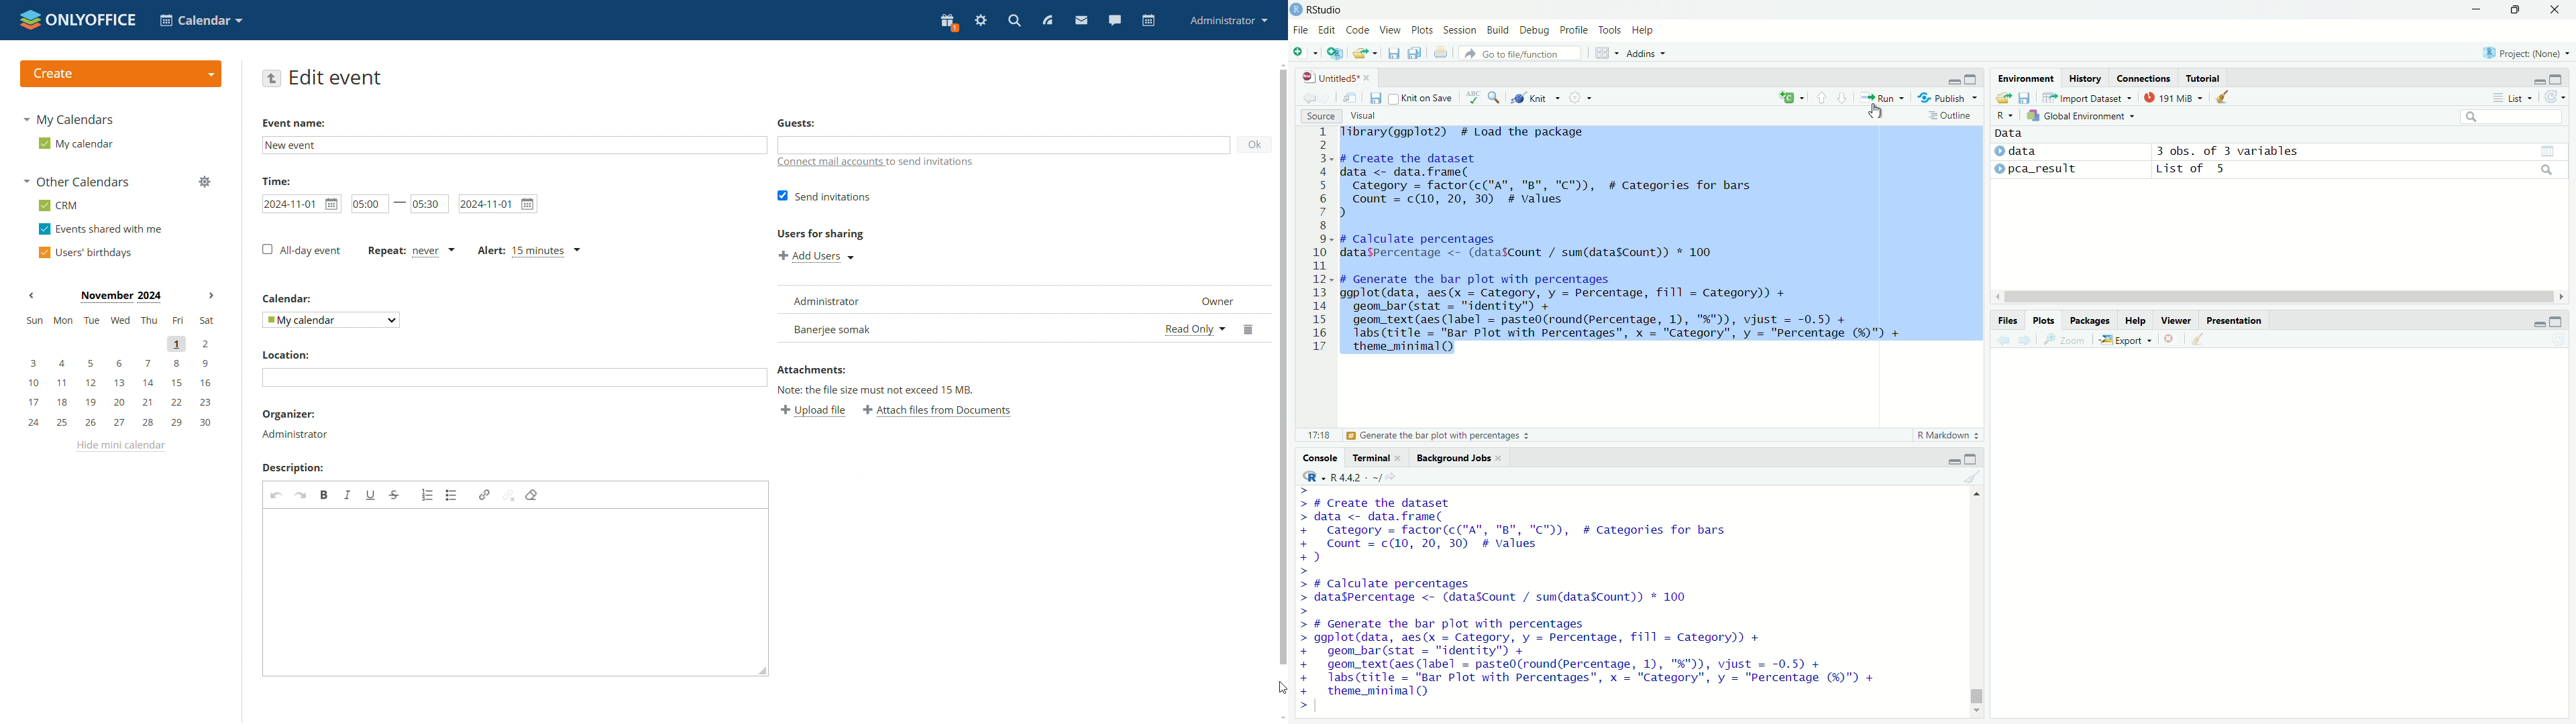 Image resolution: width=2576 pixels, height=728 pixels. I want to click on settings, so click(979, 21).